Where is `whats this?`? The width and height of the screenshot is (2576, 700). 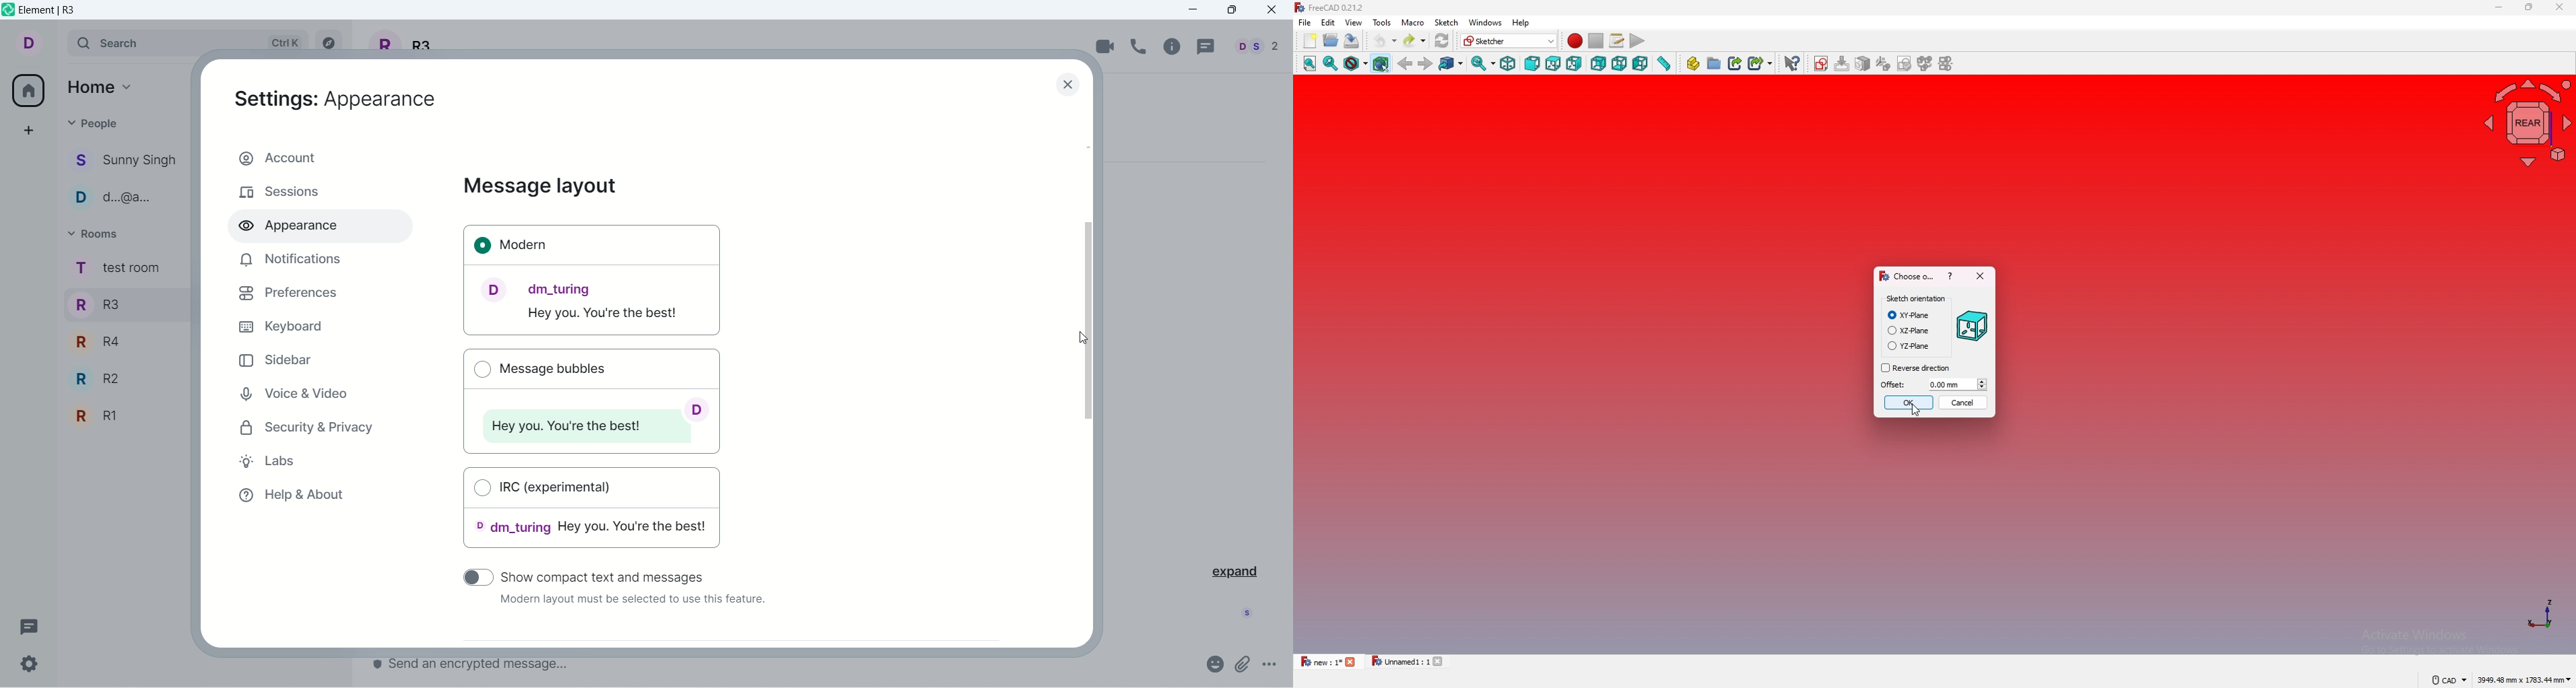
whats this? is located at coordinates (1792, 63).